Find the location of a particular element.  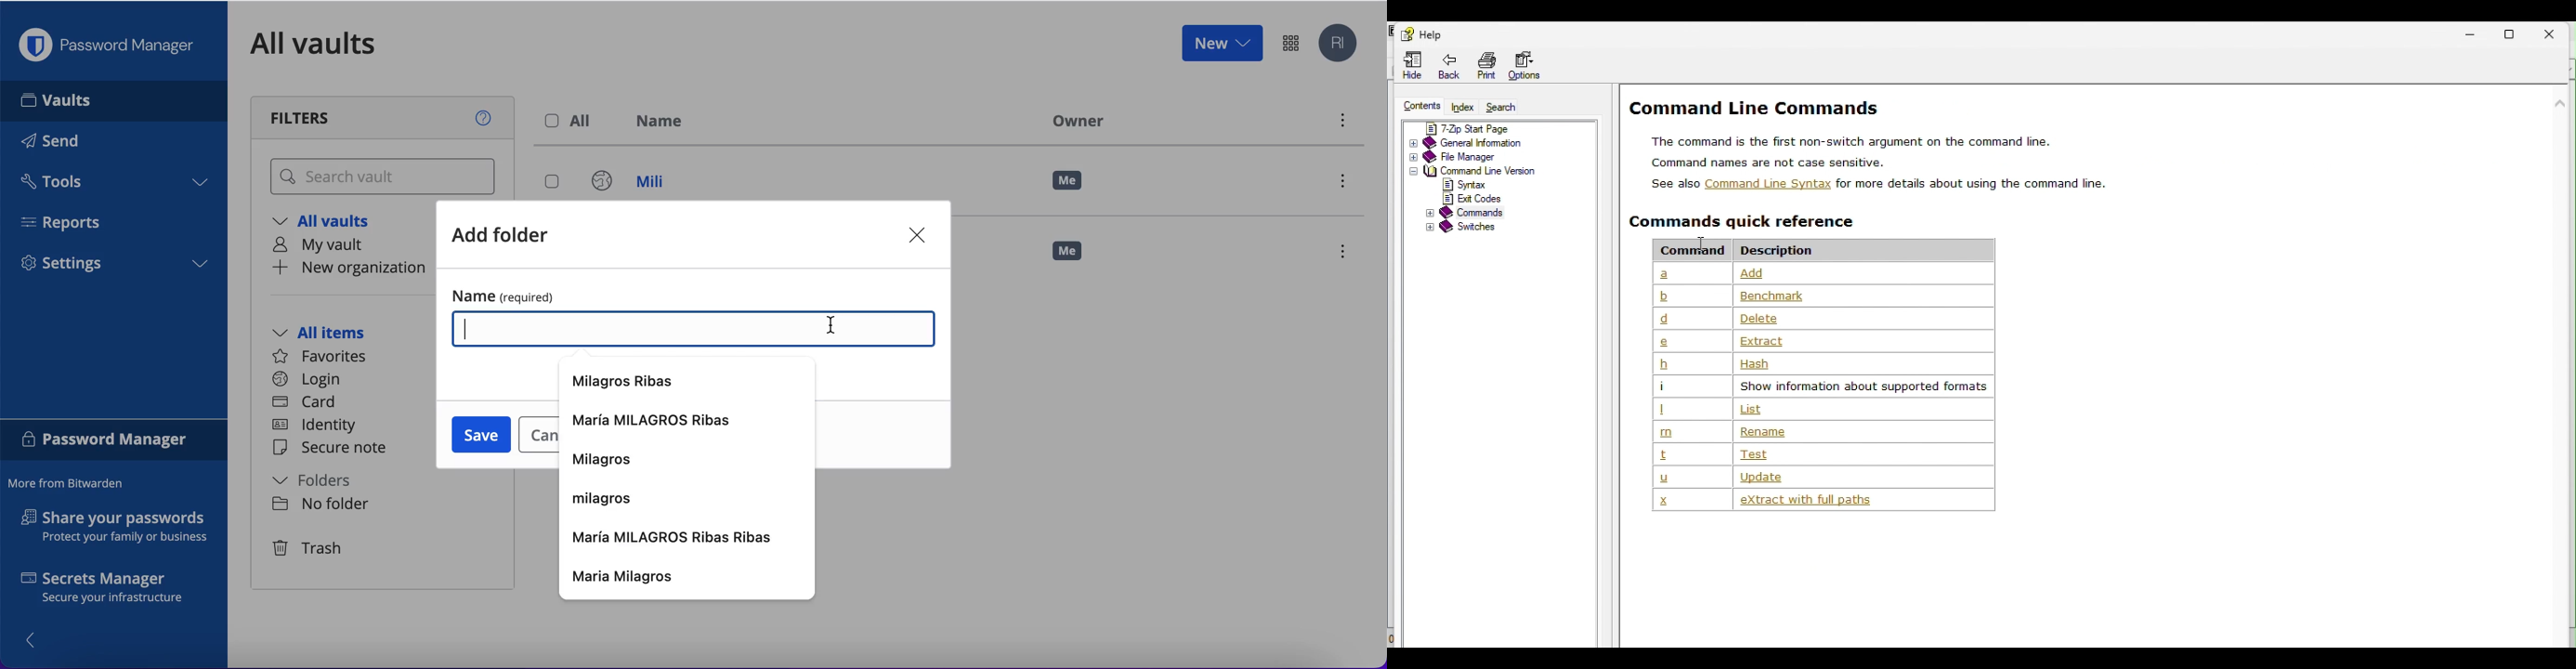

folders is located at coordinates (324, 482).